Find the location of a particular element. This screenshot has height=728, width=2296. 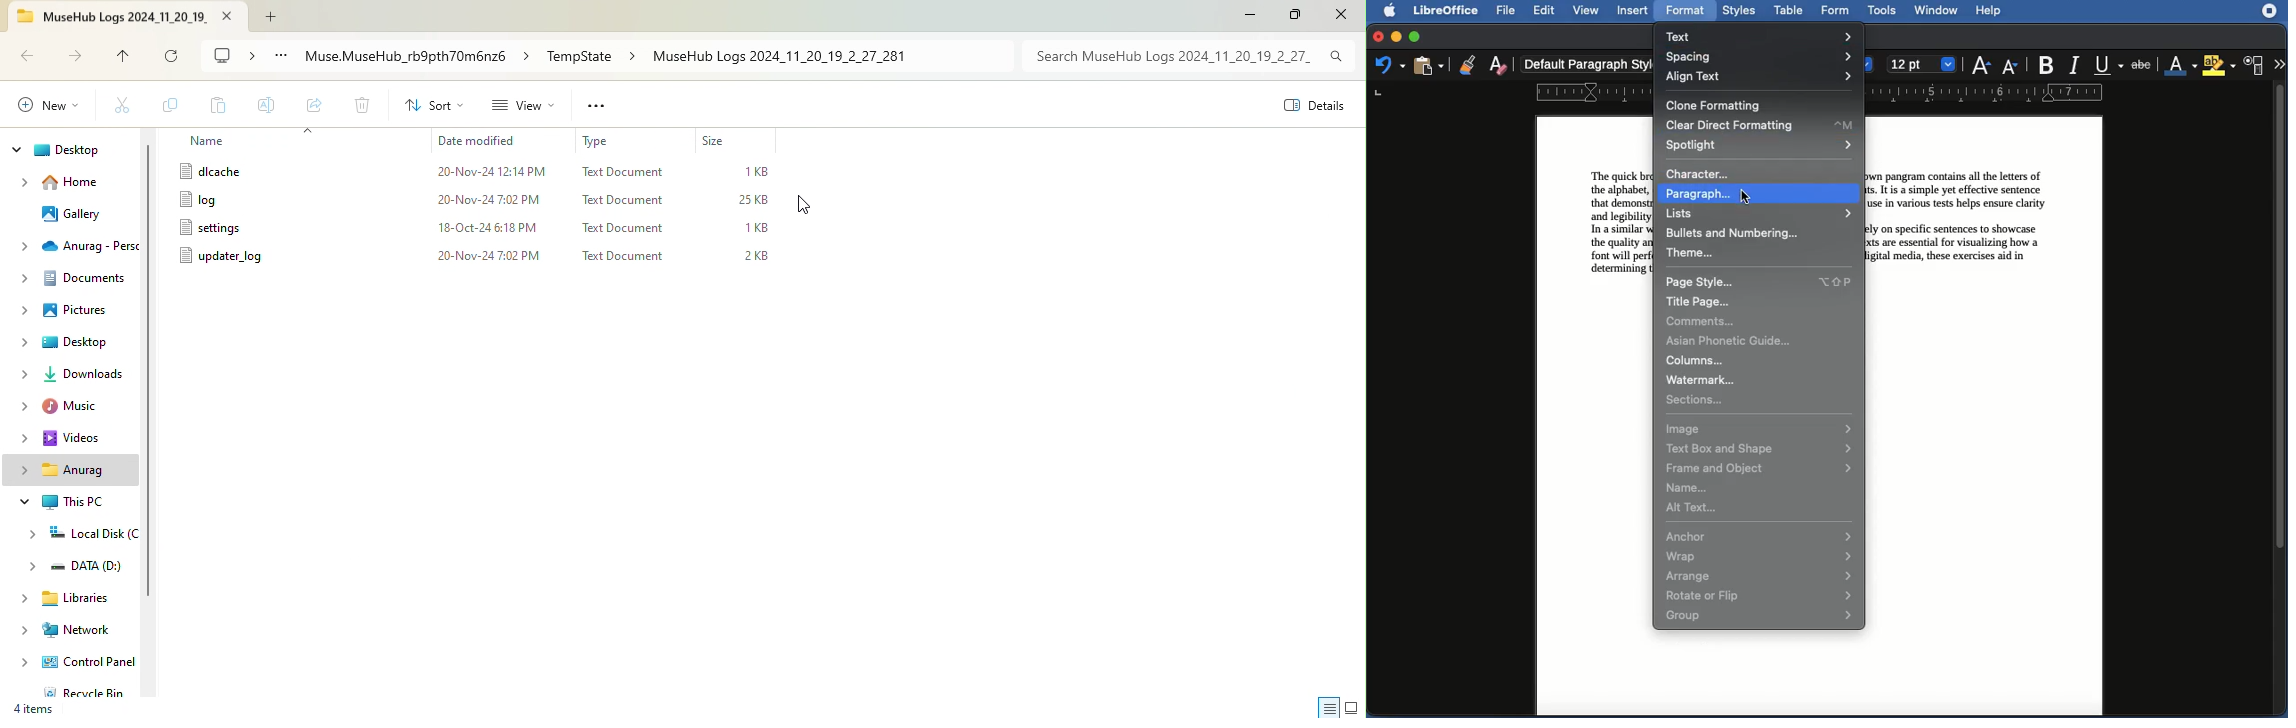

Documents is located at coordinates (72, 279).